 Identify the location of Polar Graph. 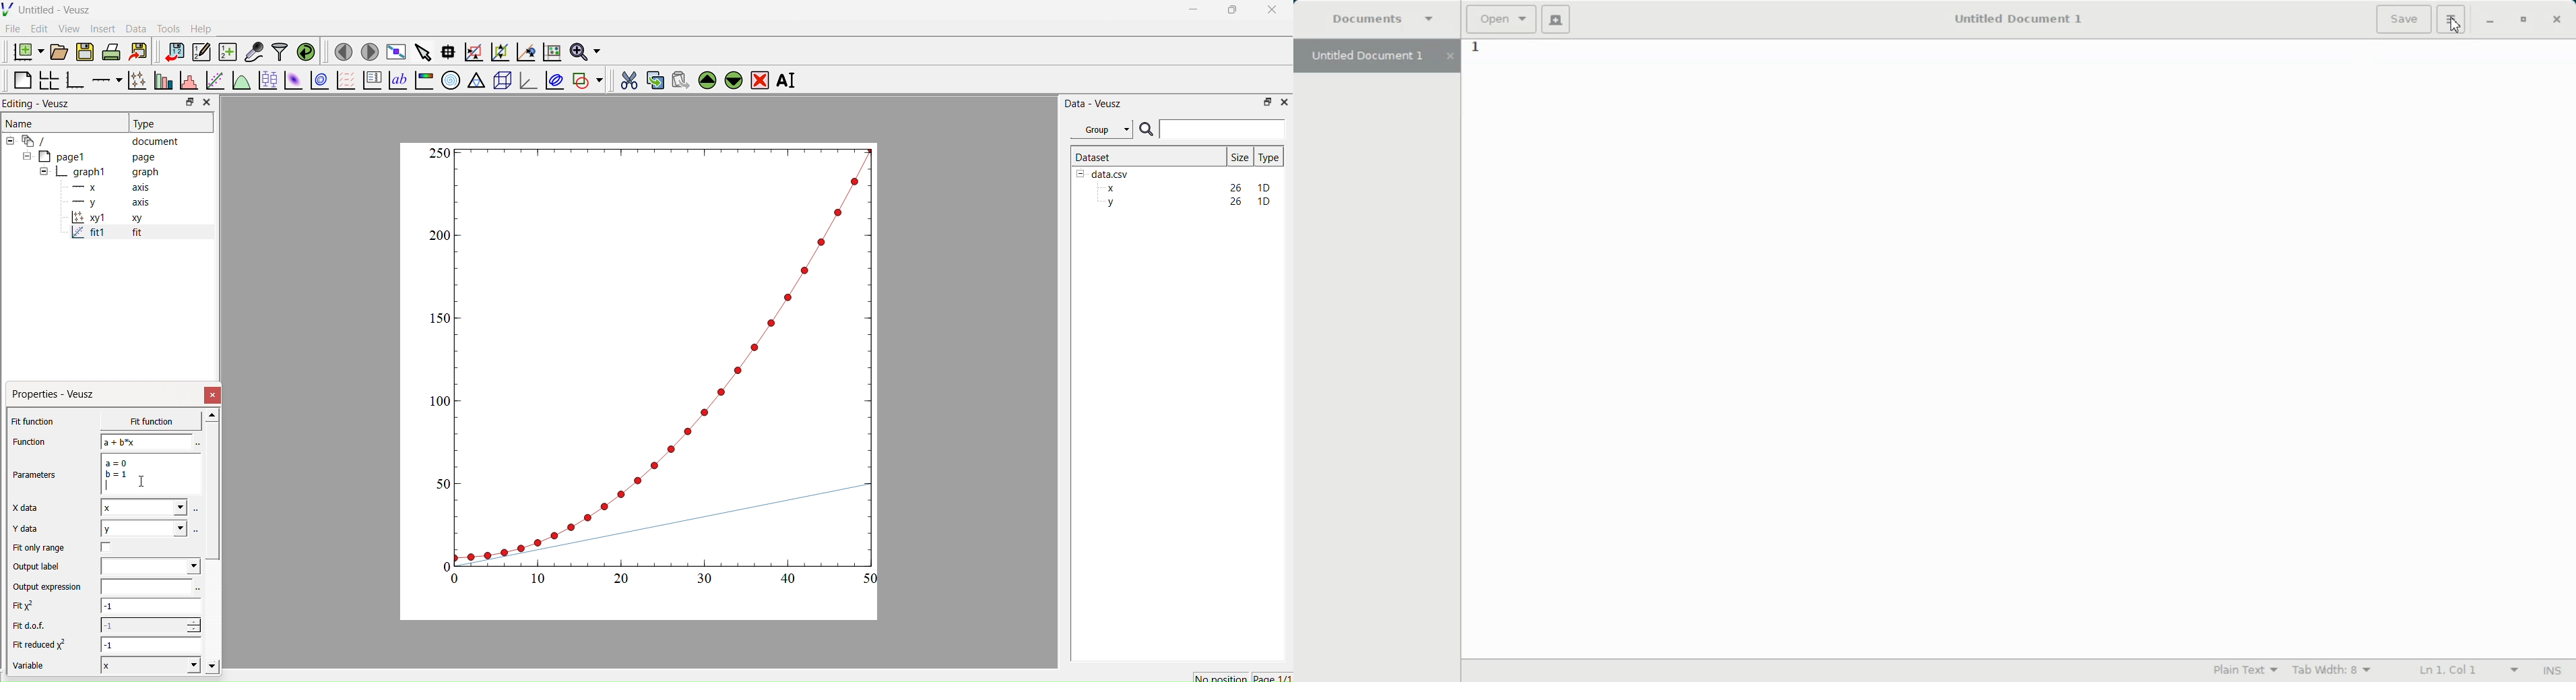
(451, 80).